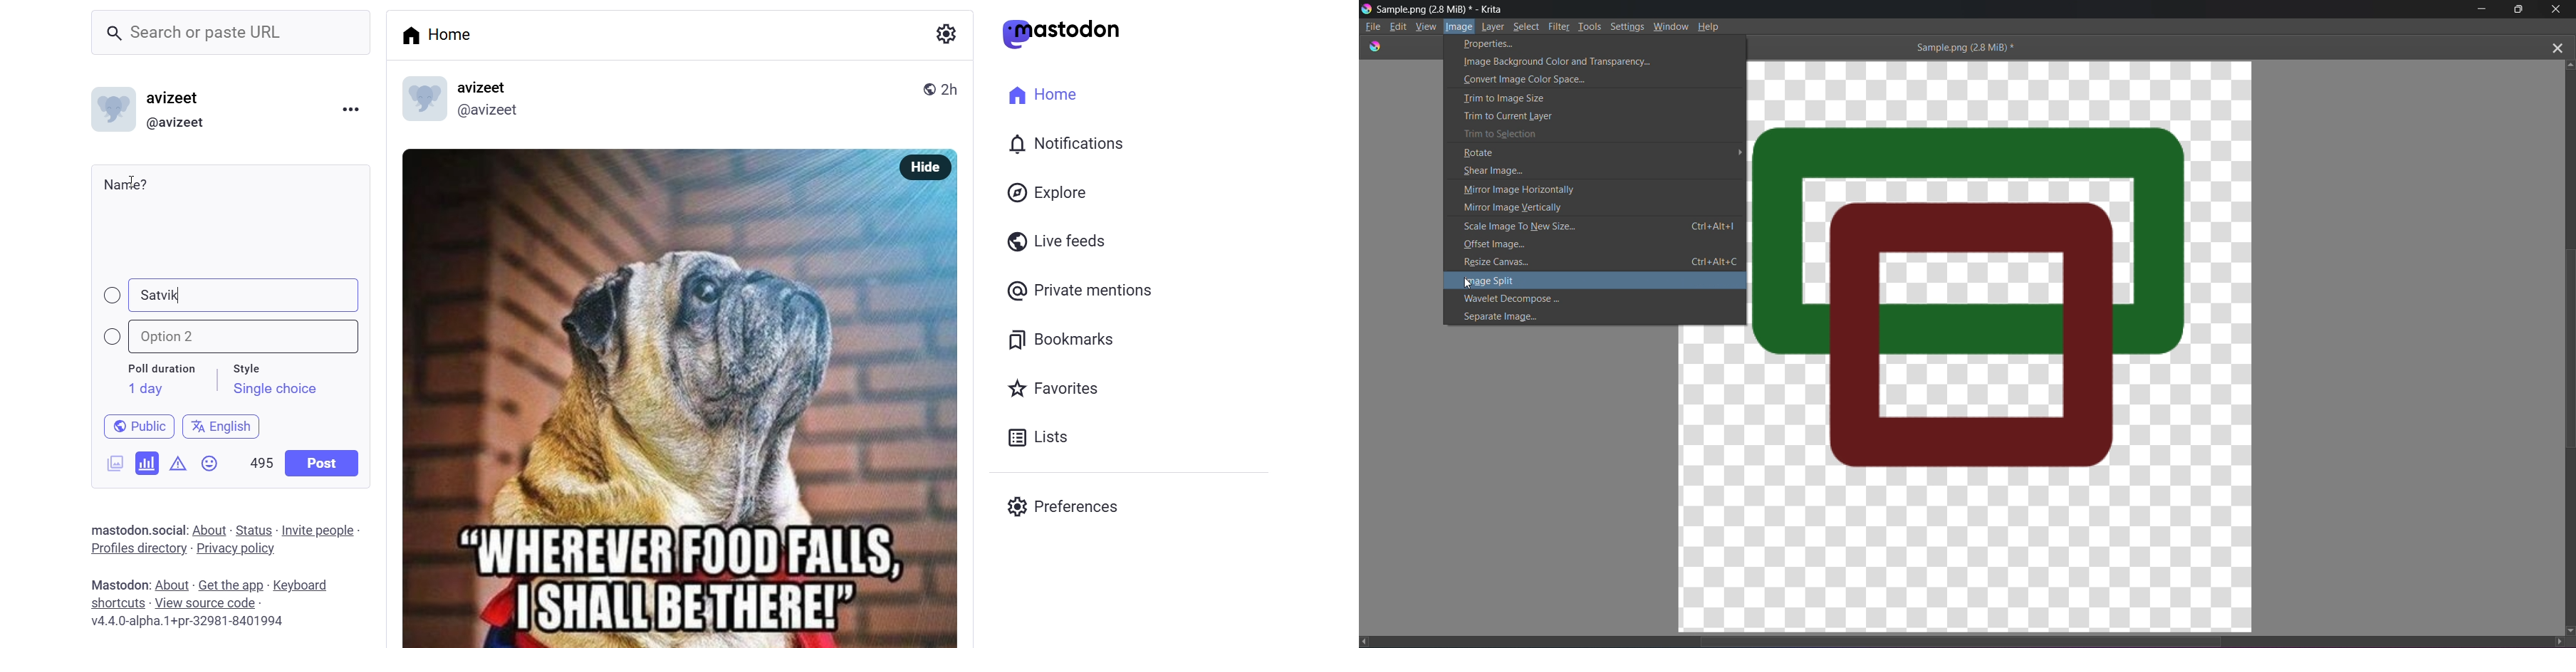 The image size is (2576, 672). What do you see at coordinates (1585, 97) in the screenshot?
I see `Trim to image size` at bounding box center [1585, 97].